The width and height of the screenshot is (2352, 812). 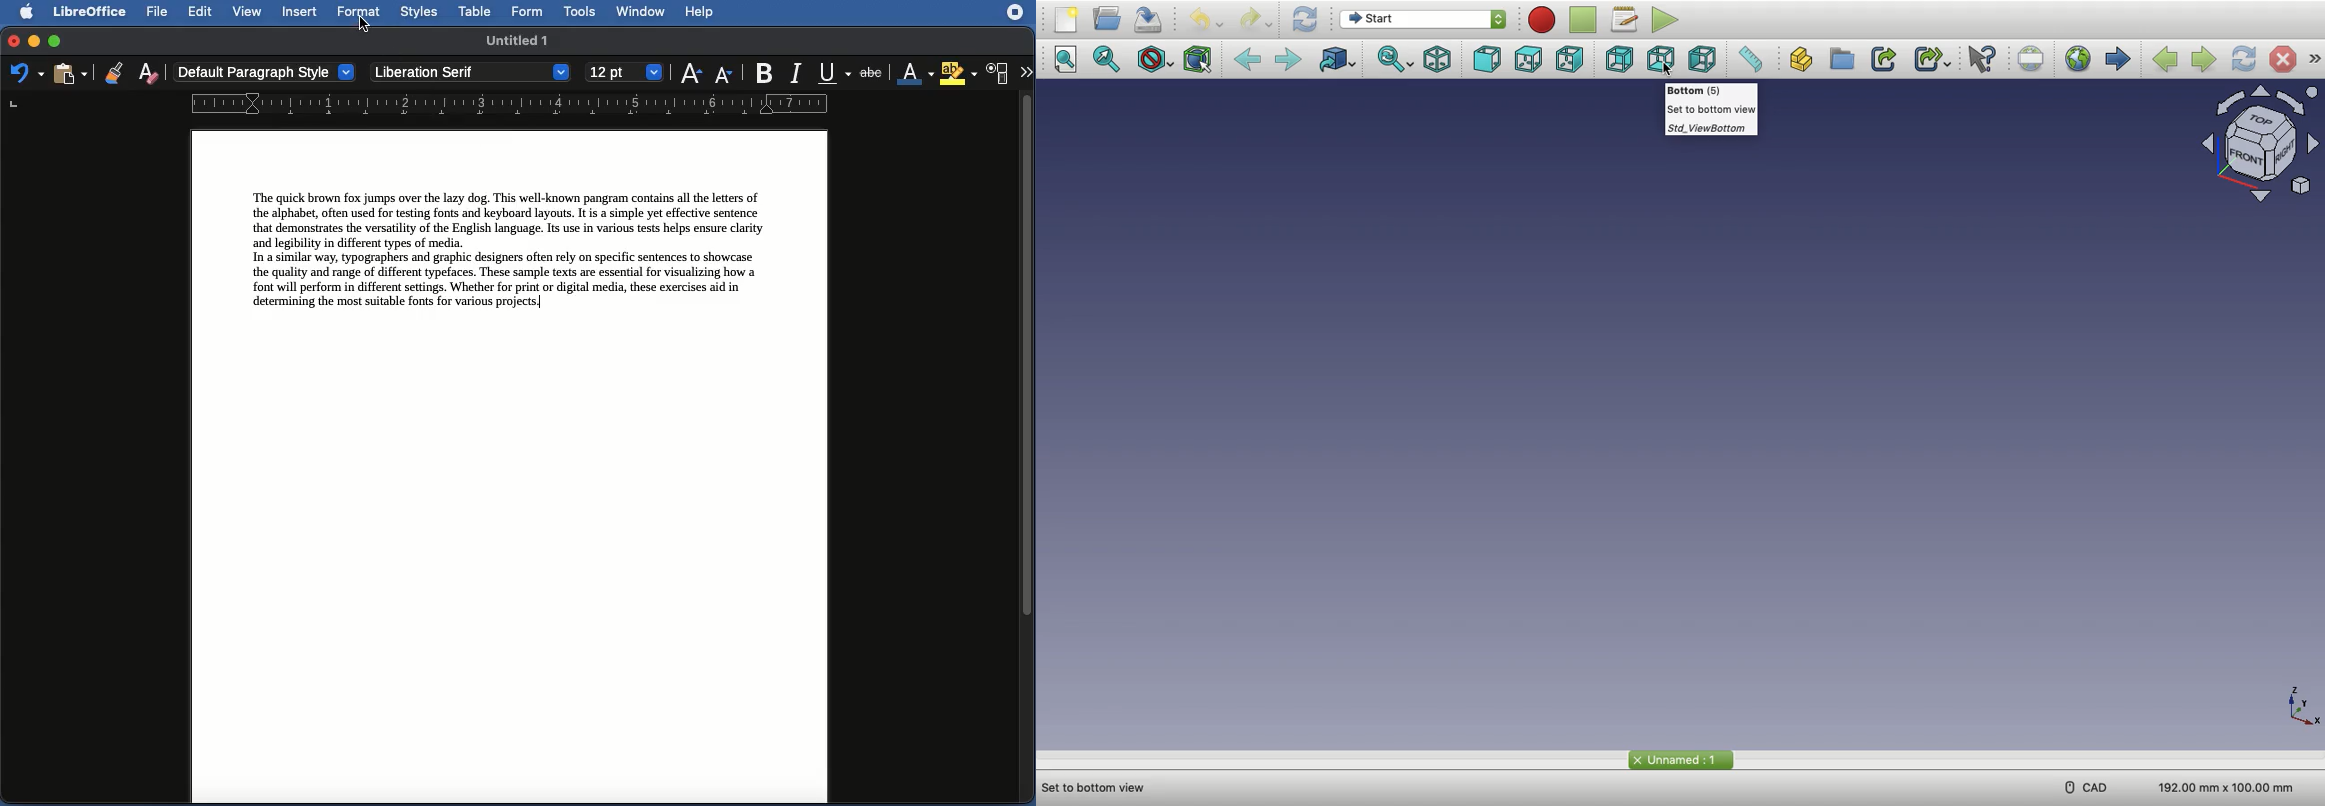 I want to click on Scroll, so click(x=1029, y=449).